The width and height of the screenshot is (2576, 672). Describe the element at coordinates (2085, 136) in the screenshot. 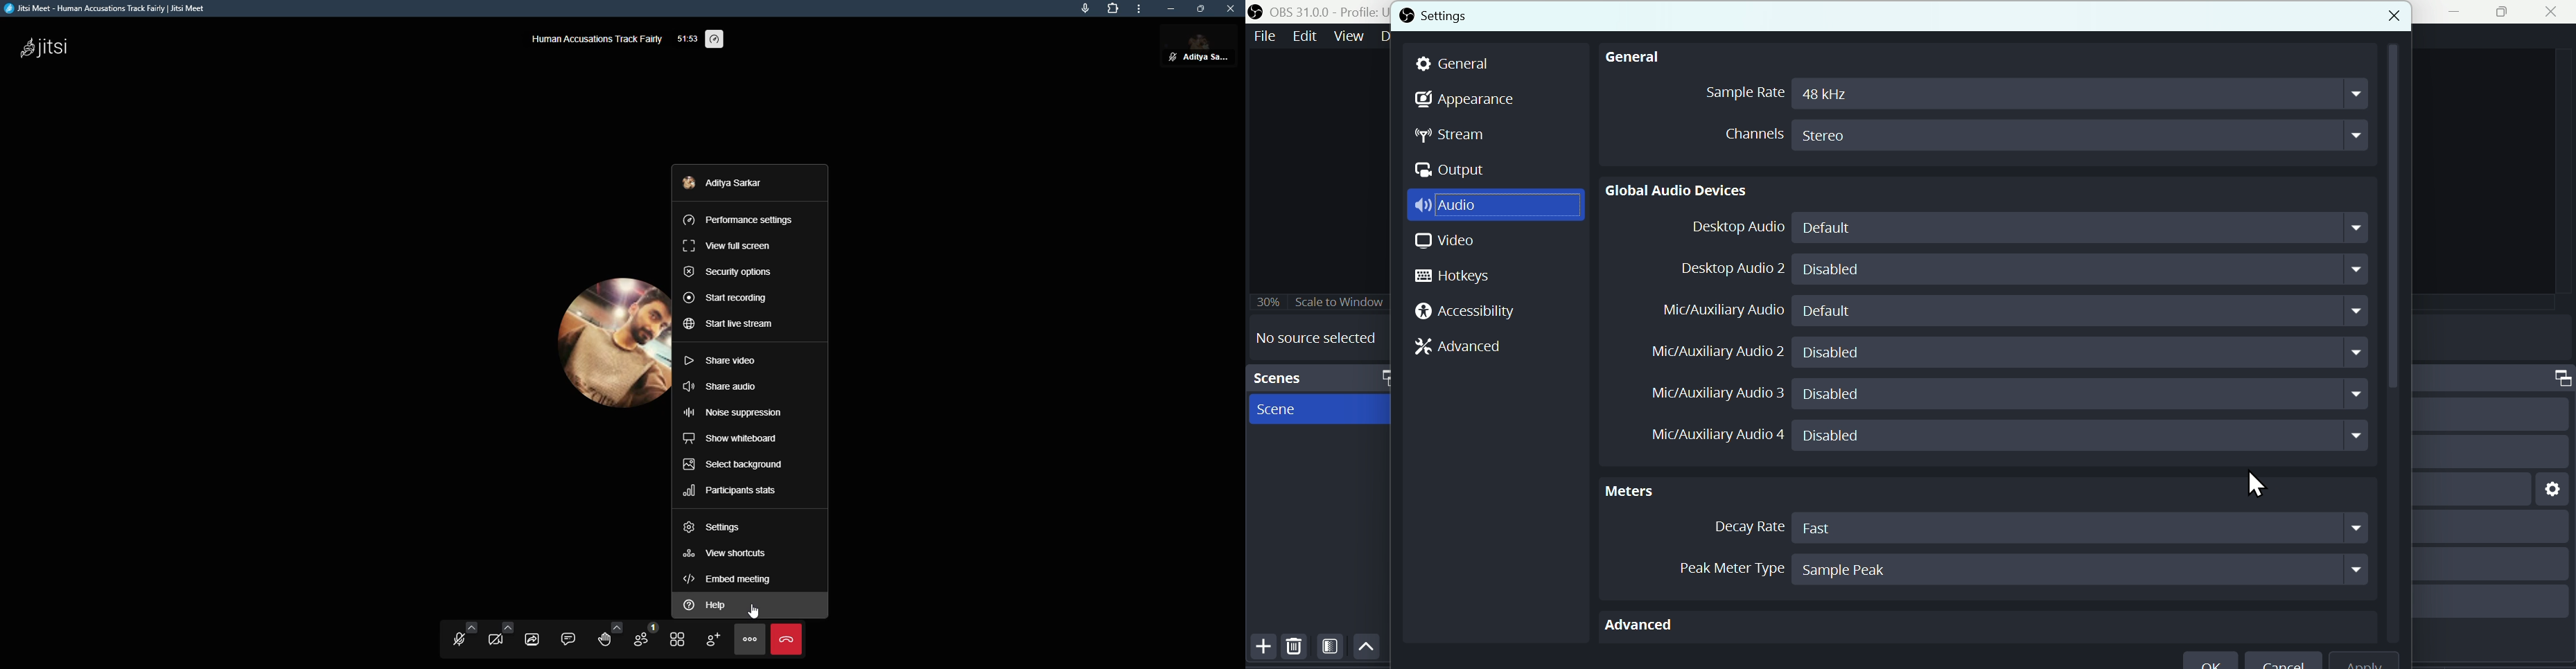

I see `Stereo` at that location.